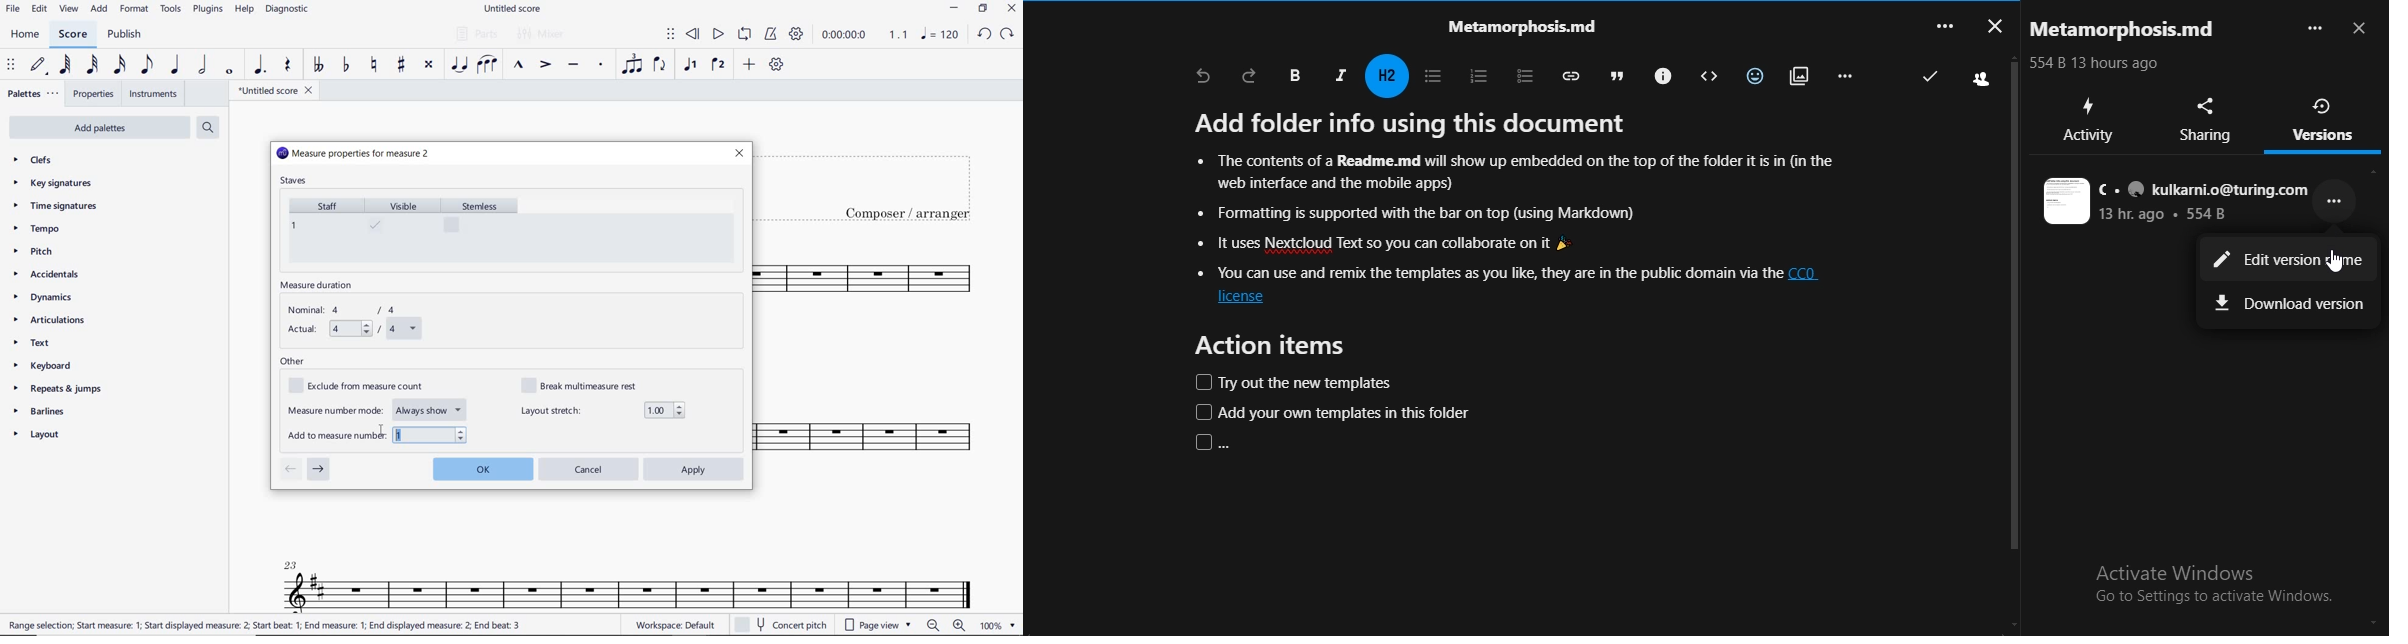 This screenshot has width=2408, height=644. Describe the element at coordinates (292, 362) in the screenshot. I see `other` at that location.